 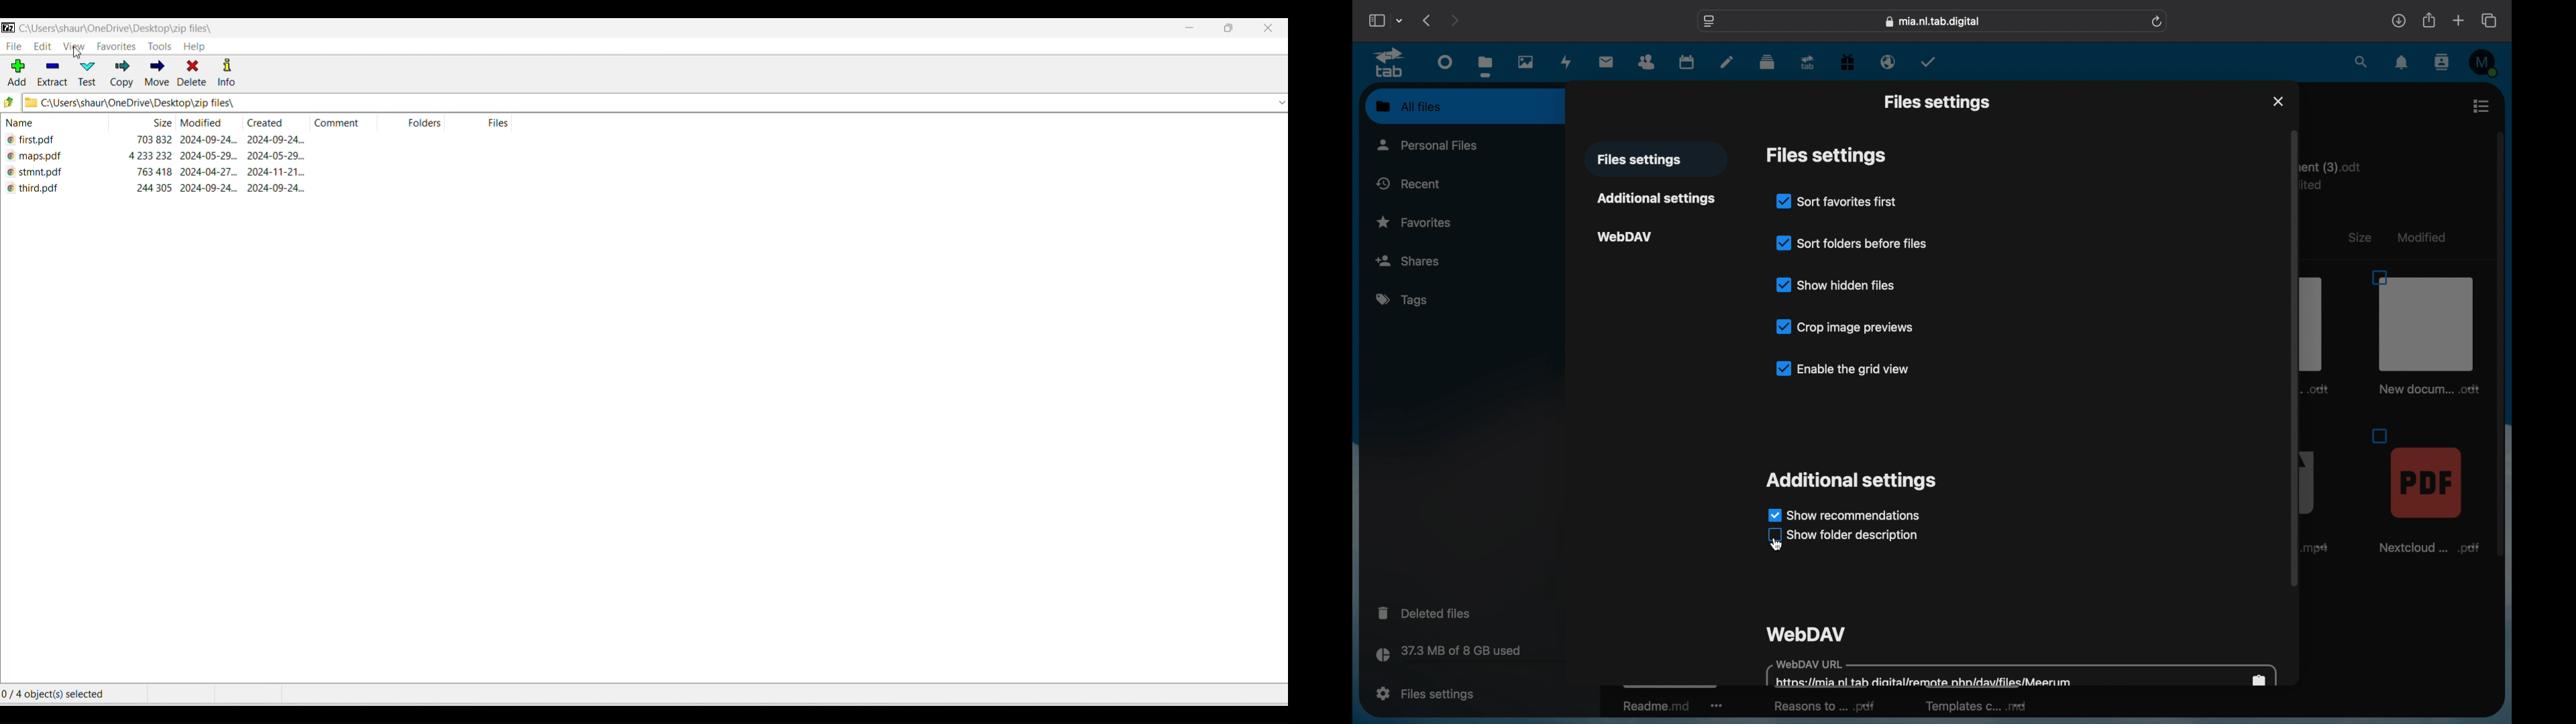 What do you see at coordinates (1375, 20) in the screenshot?
I see `show sidebar` at bounding box center [1375, 20].